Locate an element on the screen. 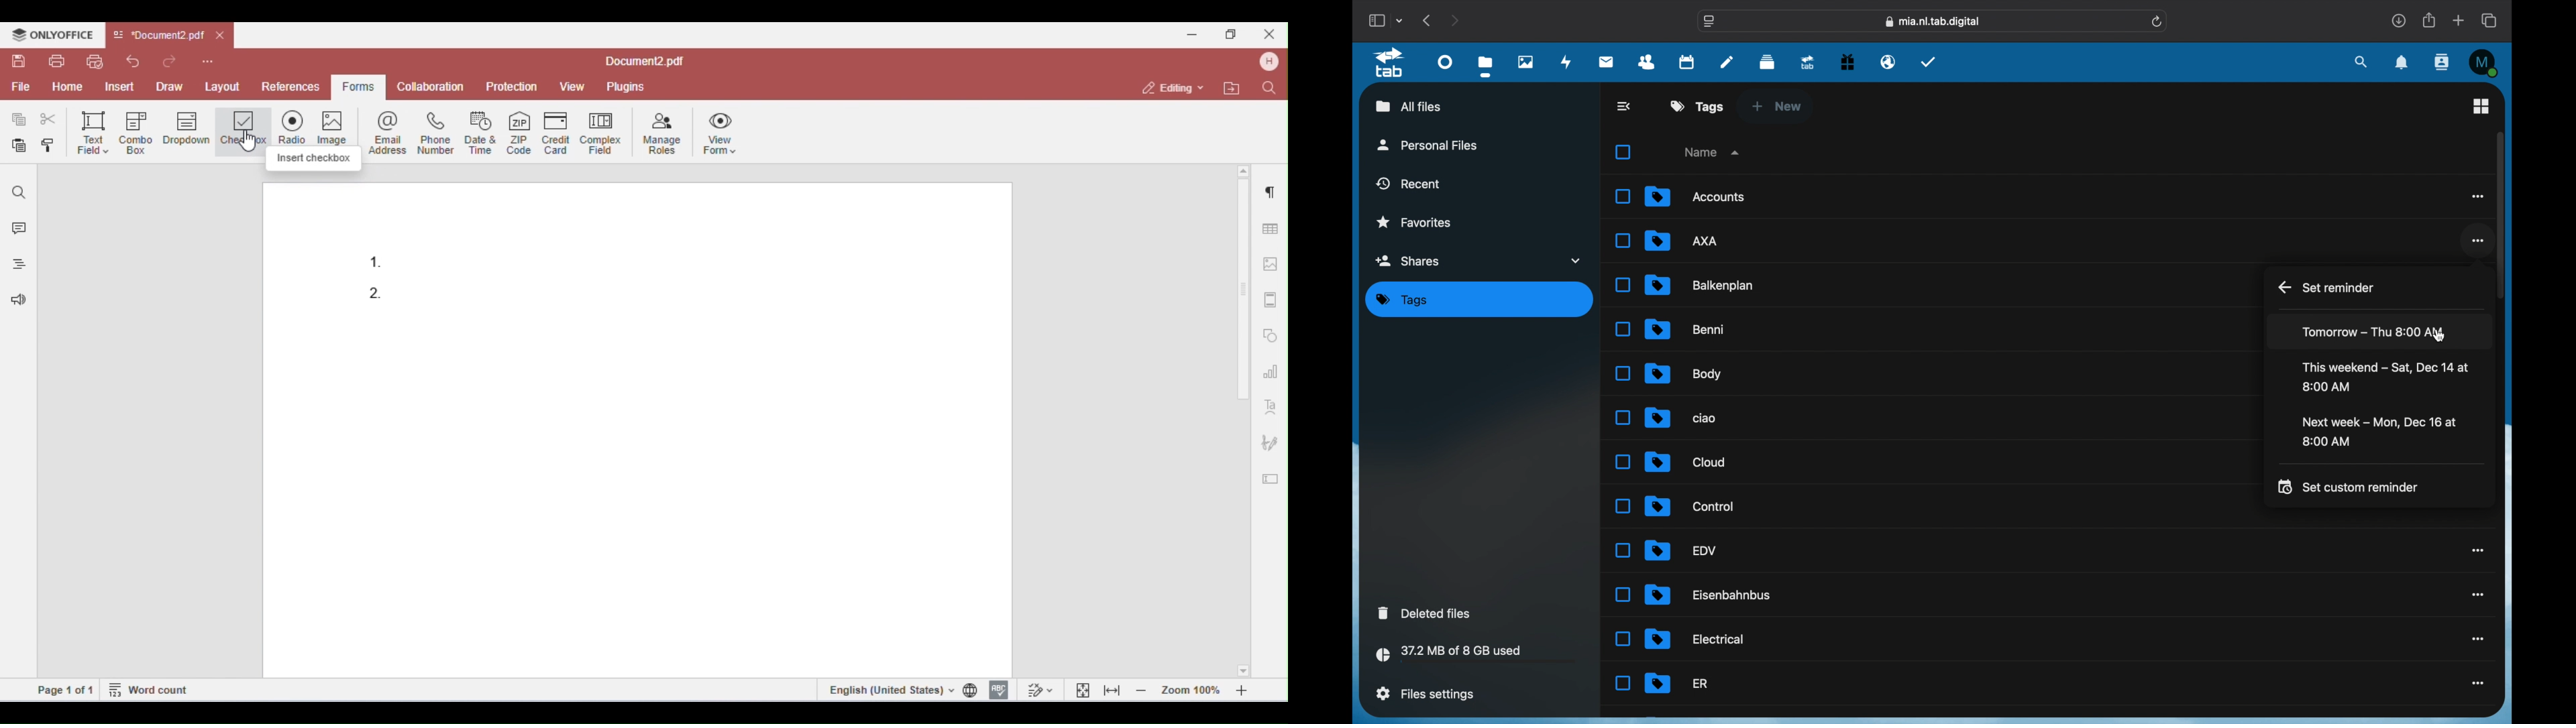 The width and height of the screenshot is (2576, 728). new is located at coordinates (1776, 106).